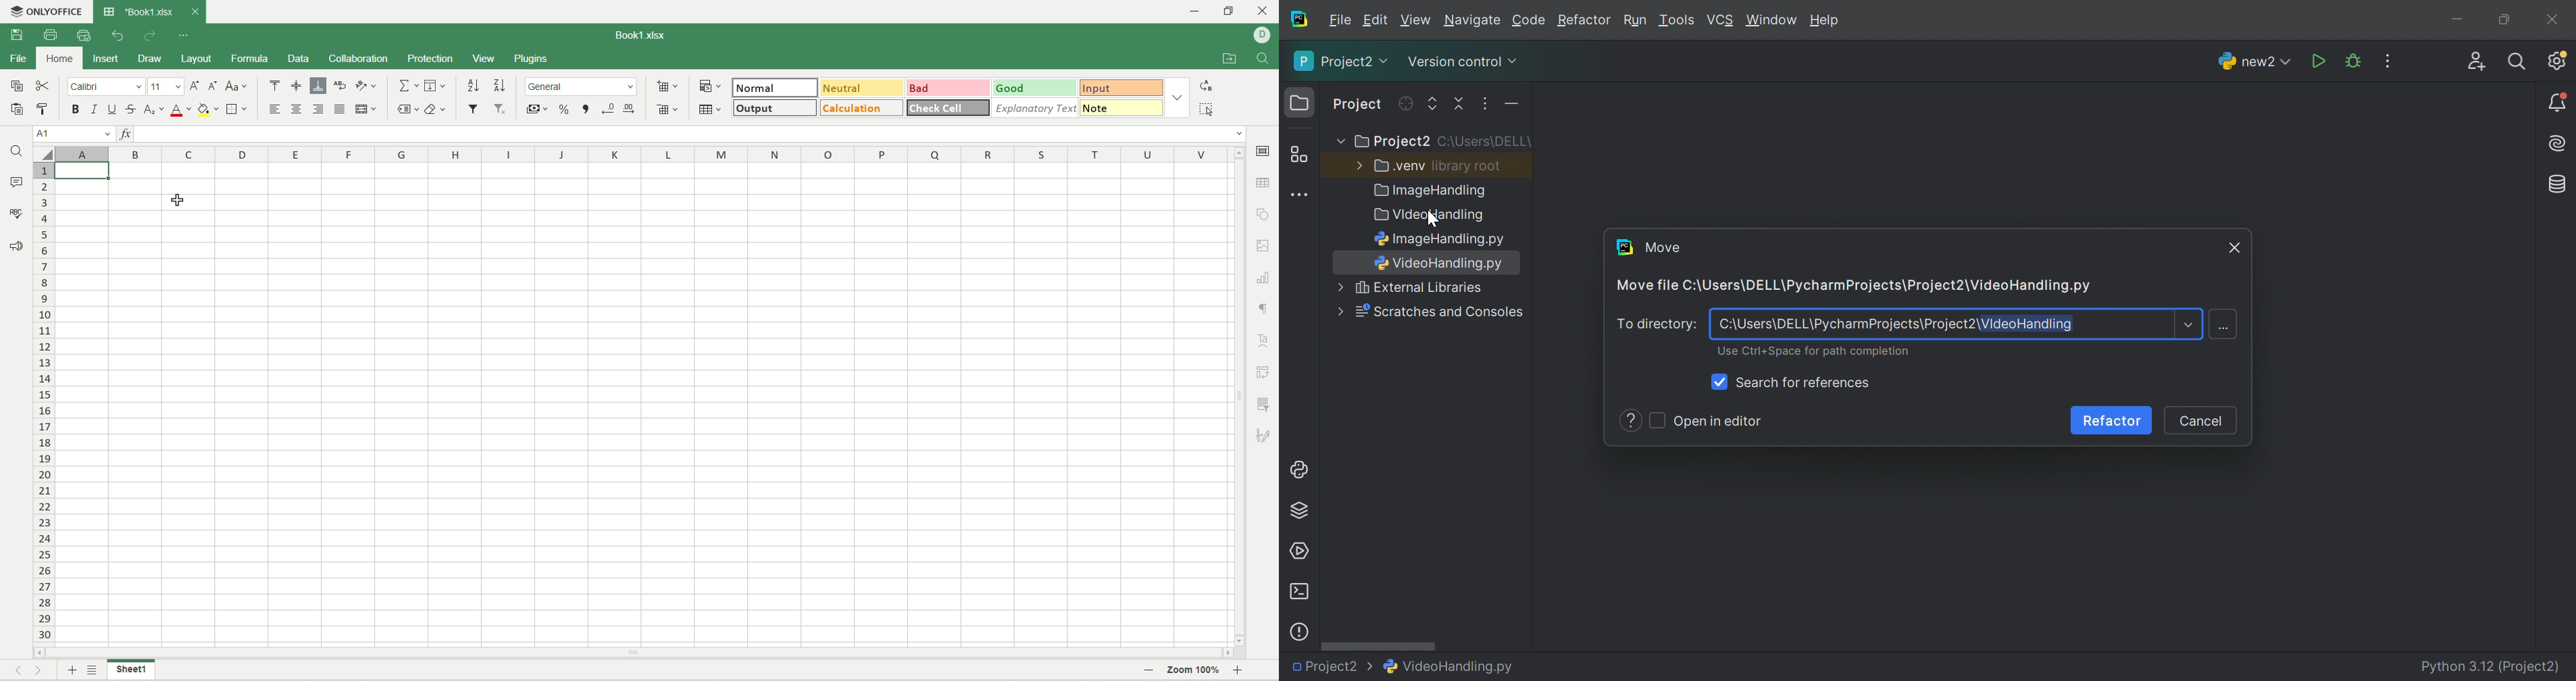 The height and width of the screenshot is (700, 2576). Describe the element at coordinates (1266, 59) in the screenshot. I see `find` at that location.